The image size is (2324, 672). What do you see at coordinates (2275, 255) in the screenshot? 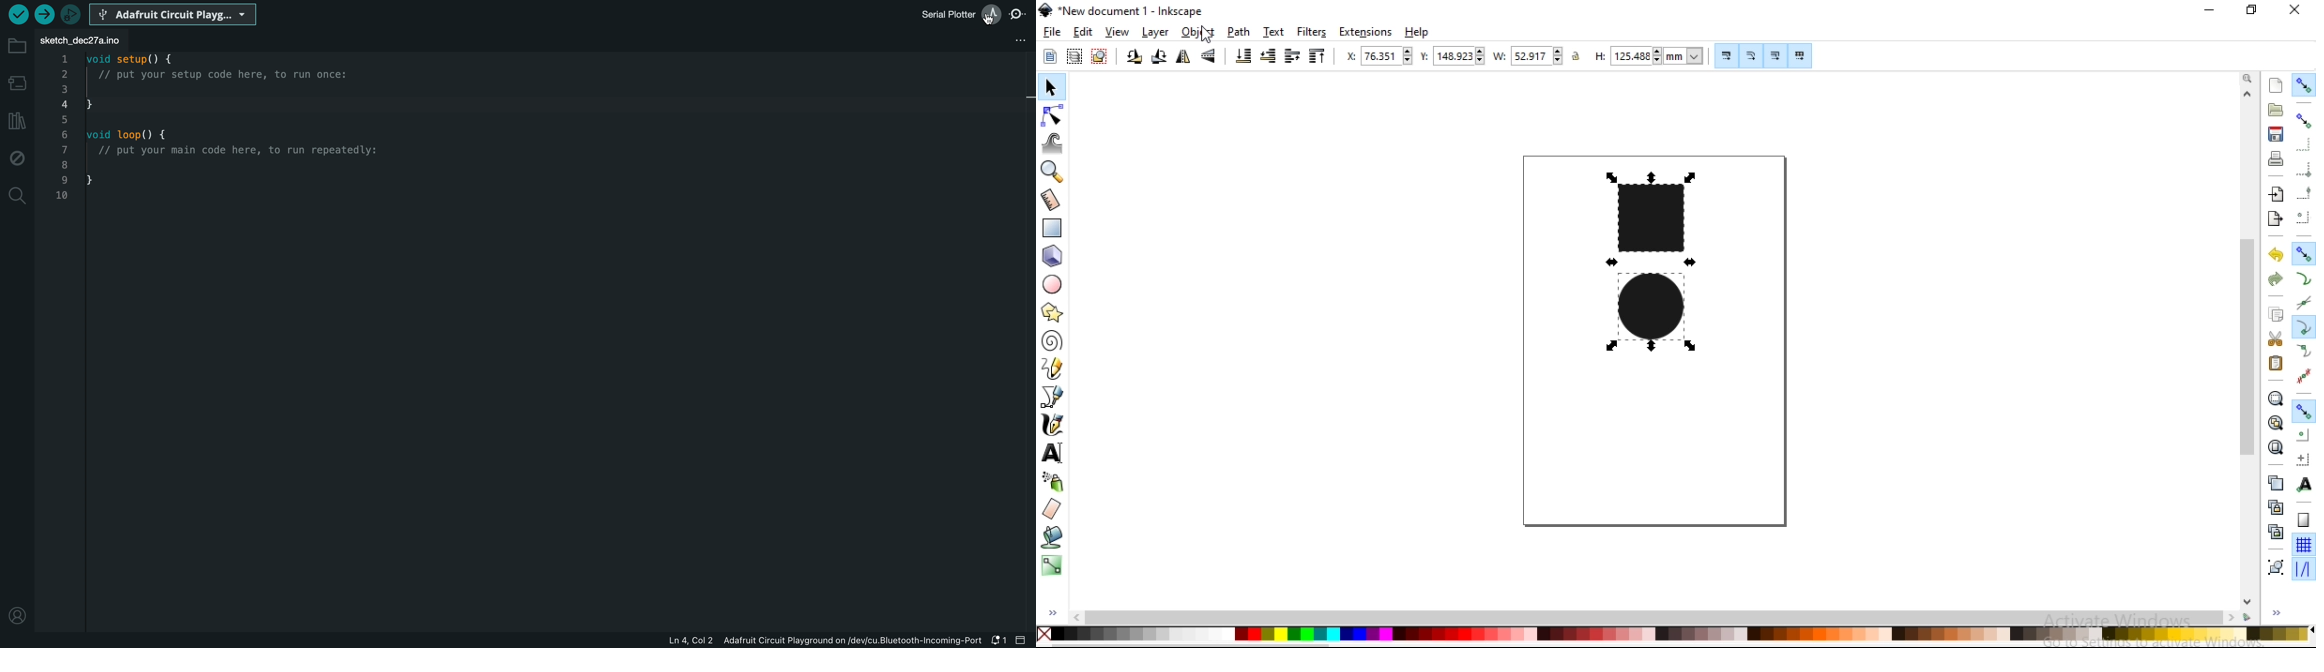
I see `undo` at bounding box center [2275, 255].